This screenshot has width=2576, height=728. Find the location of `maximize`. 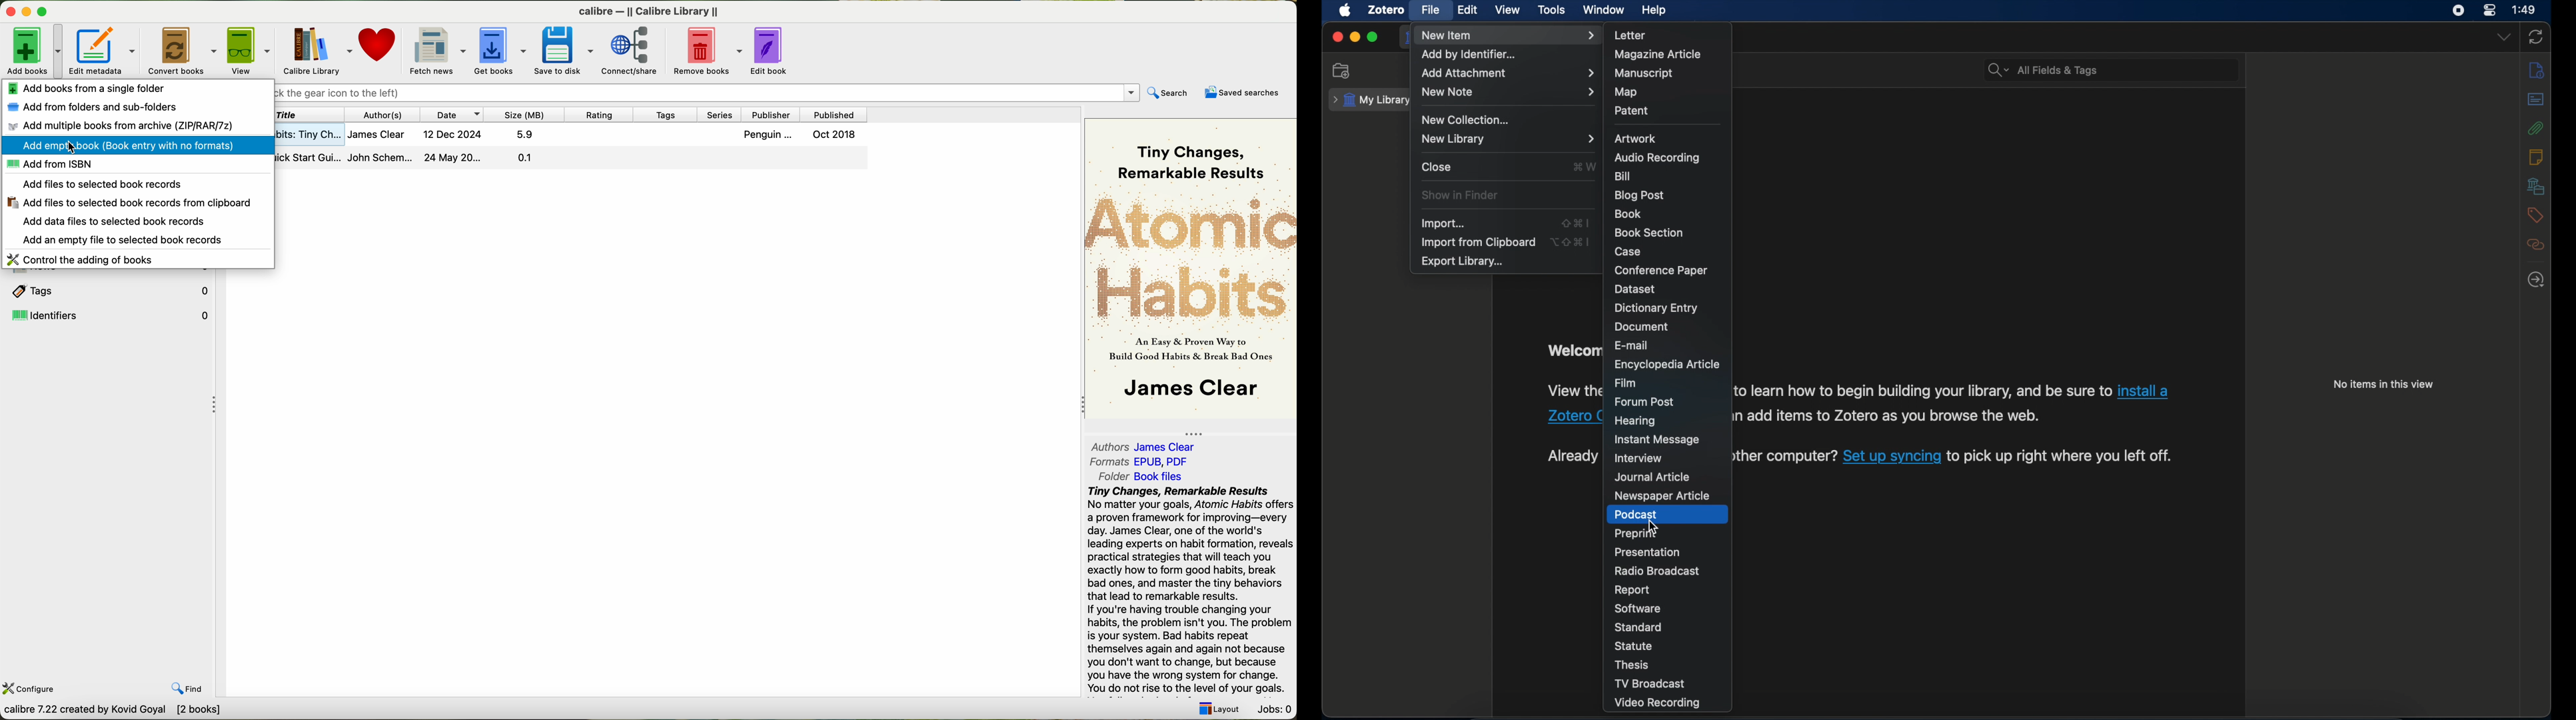

maximize is located at coordinates (1373, 37).